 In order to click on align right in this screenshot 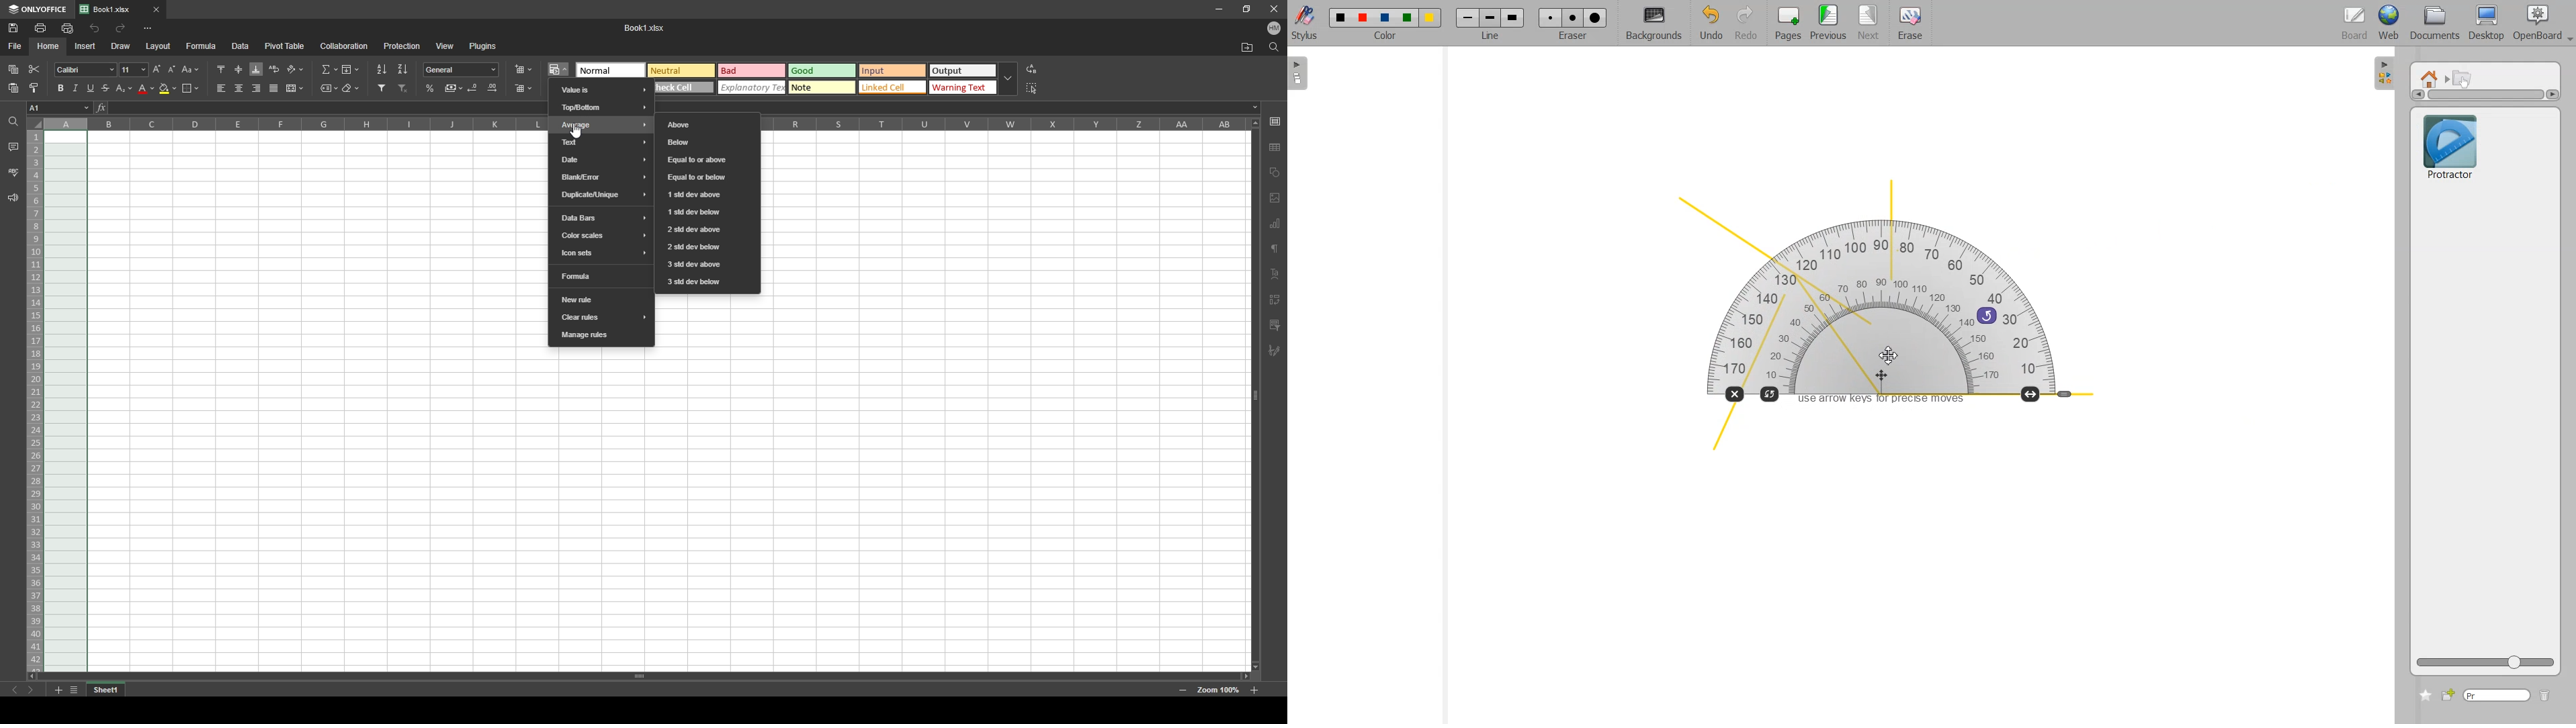, I will do `click(257, 88)`.